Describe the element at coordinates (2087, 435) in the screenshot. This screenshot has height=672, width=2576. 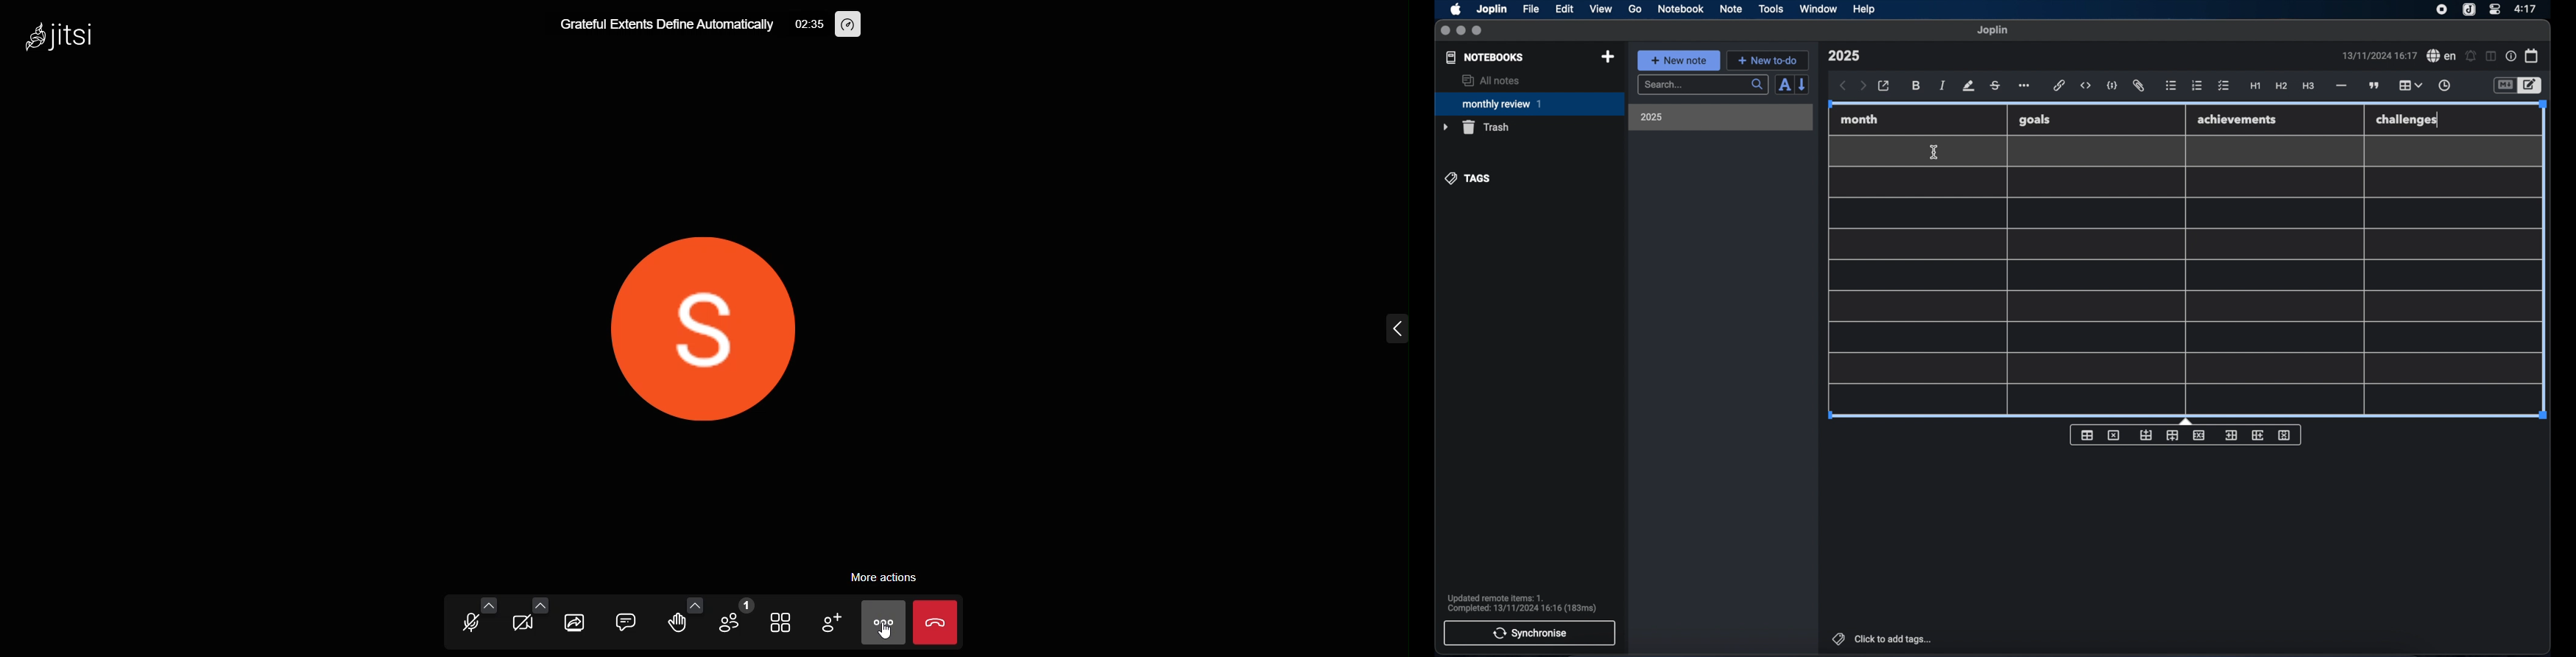
I see `insert table` at that location.